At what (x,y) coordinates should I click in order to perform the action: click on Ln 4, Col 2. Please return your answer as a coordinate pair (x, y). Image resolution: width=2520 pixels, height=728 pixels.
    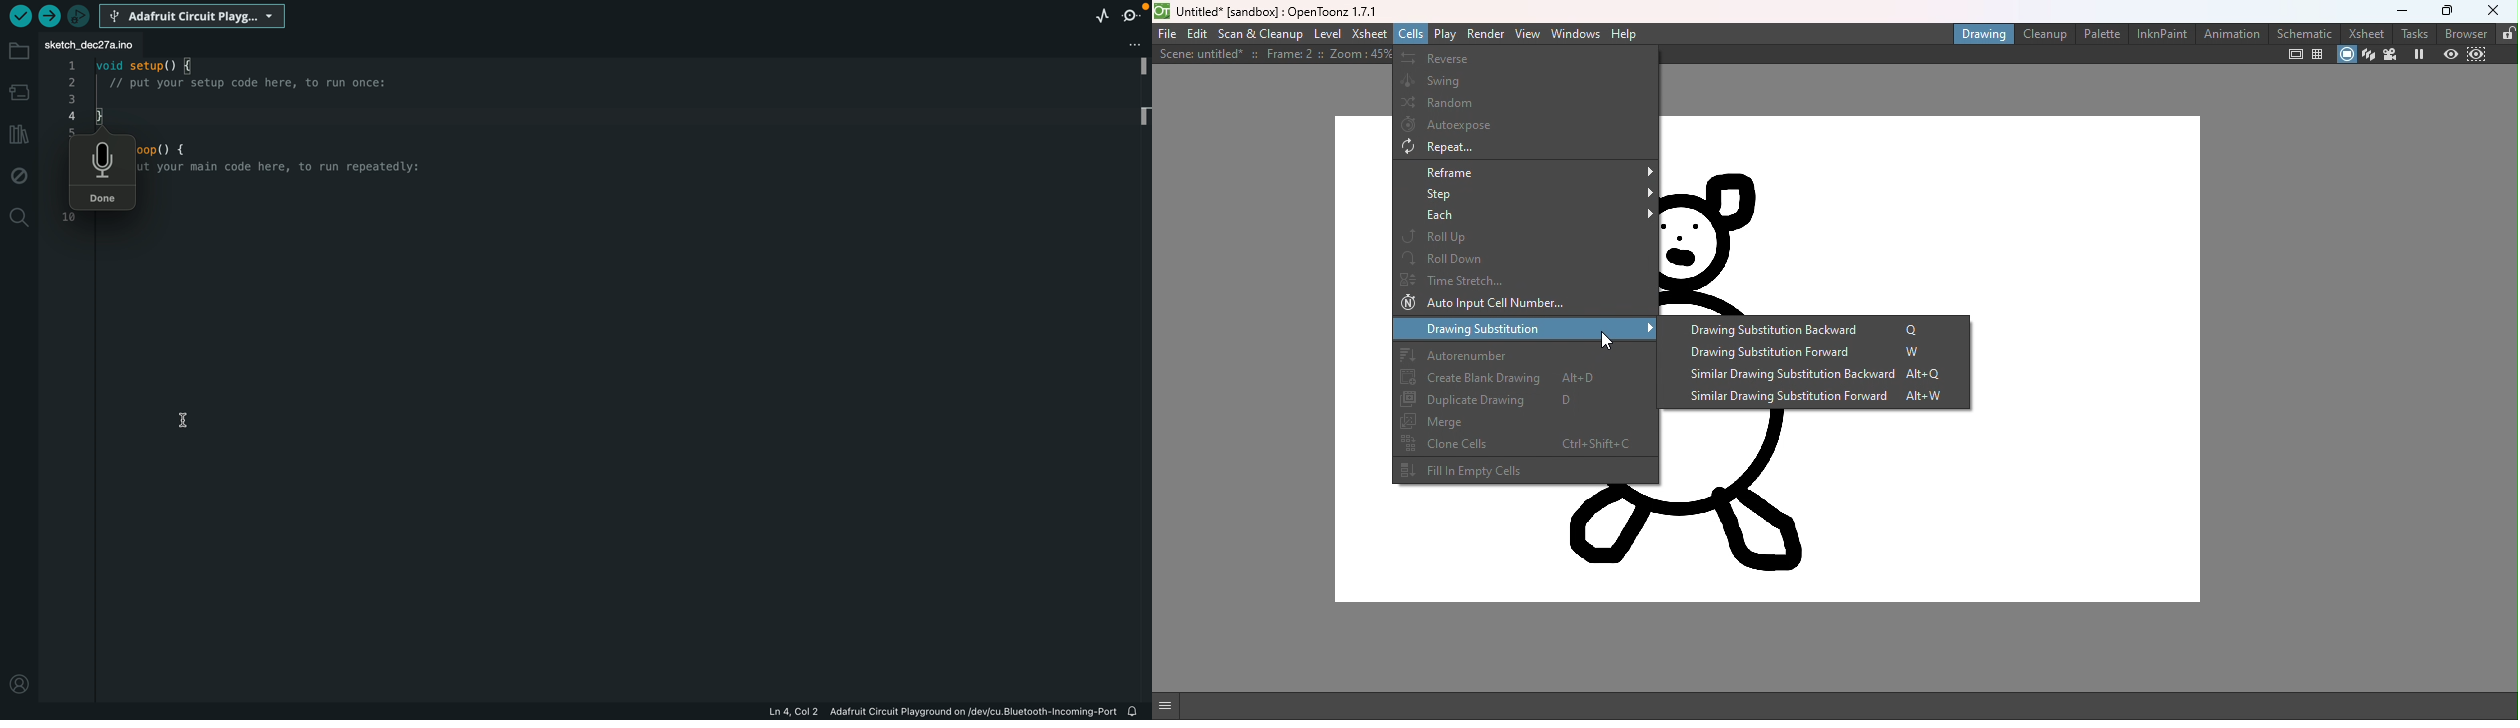
    Looking at the image, I should click on (794, 712).